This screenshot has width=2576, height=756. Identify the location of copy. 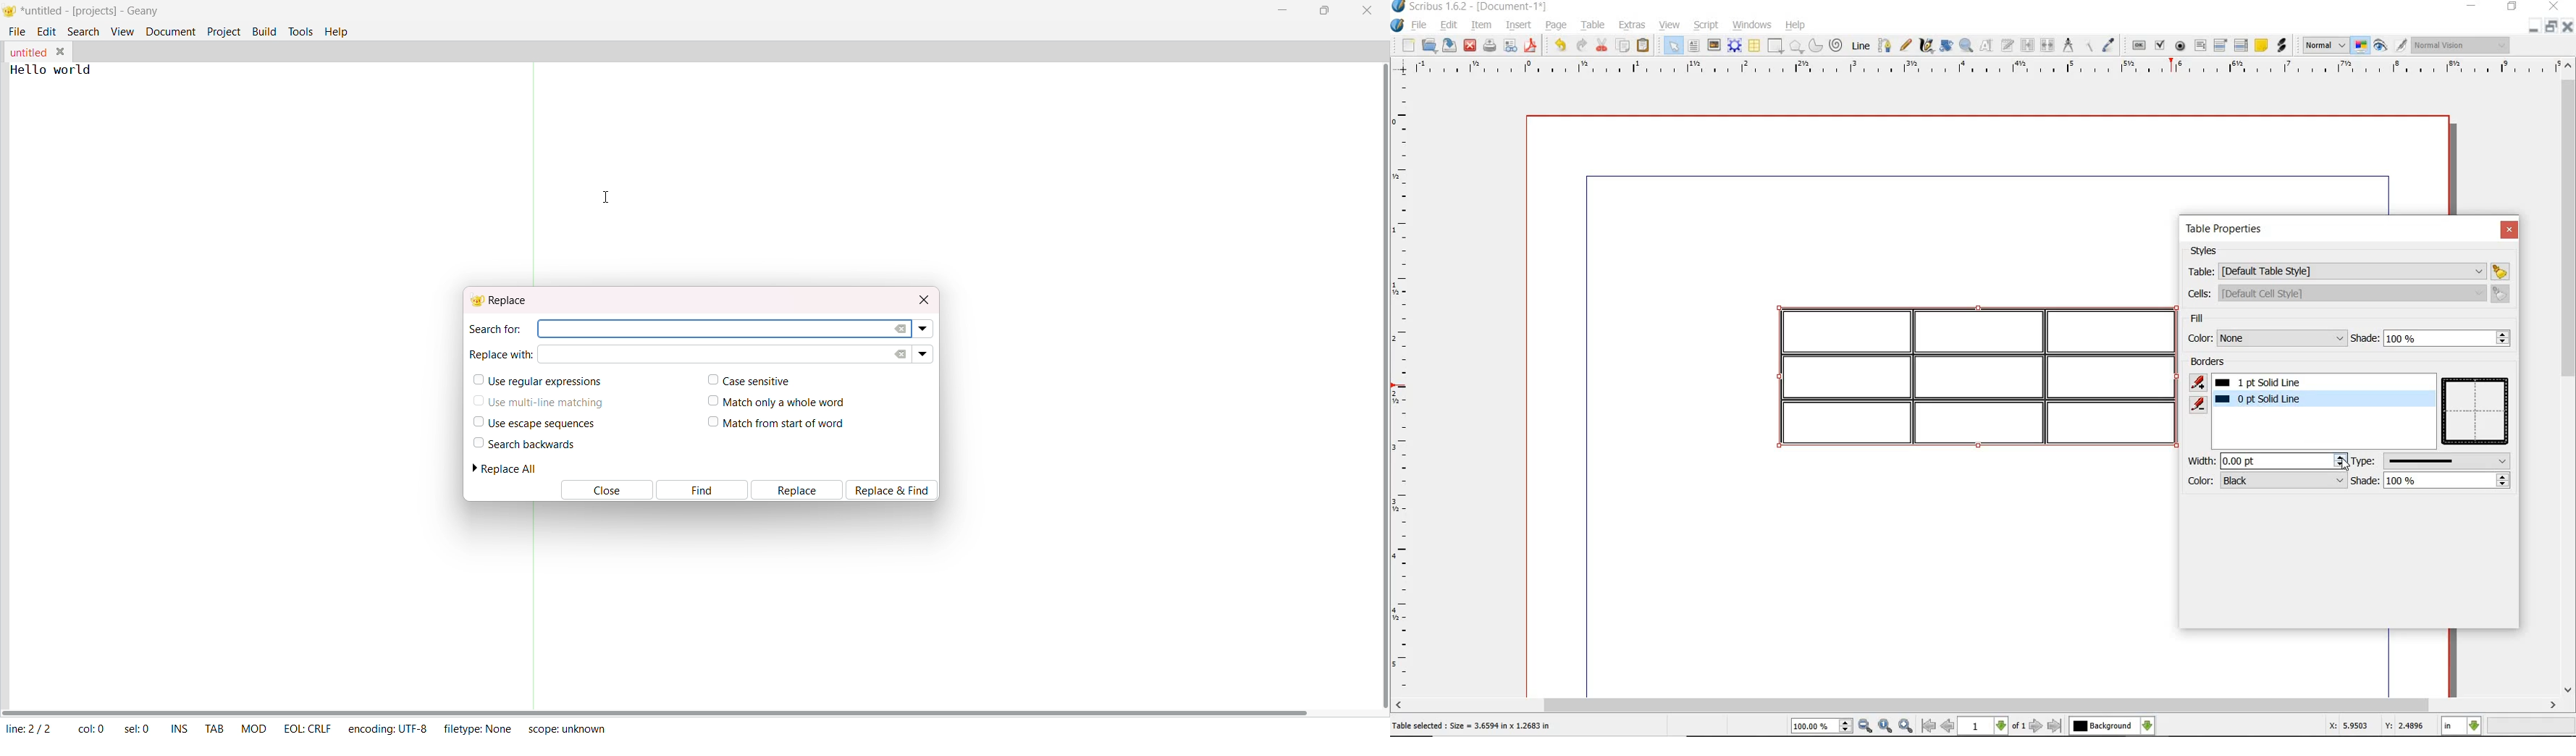
(1623, 47).